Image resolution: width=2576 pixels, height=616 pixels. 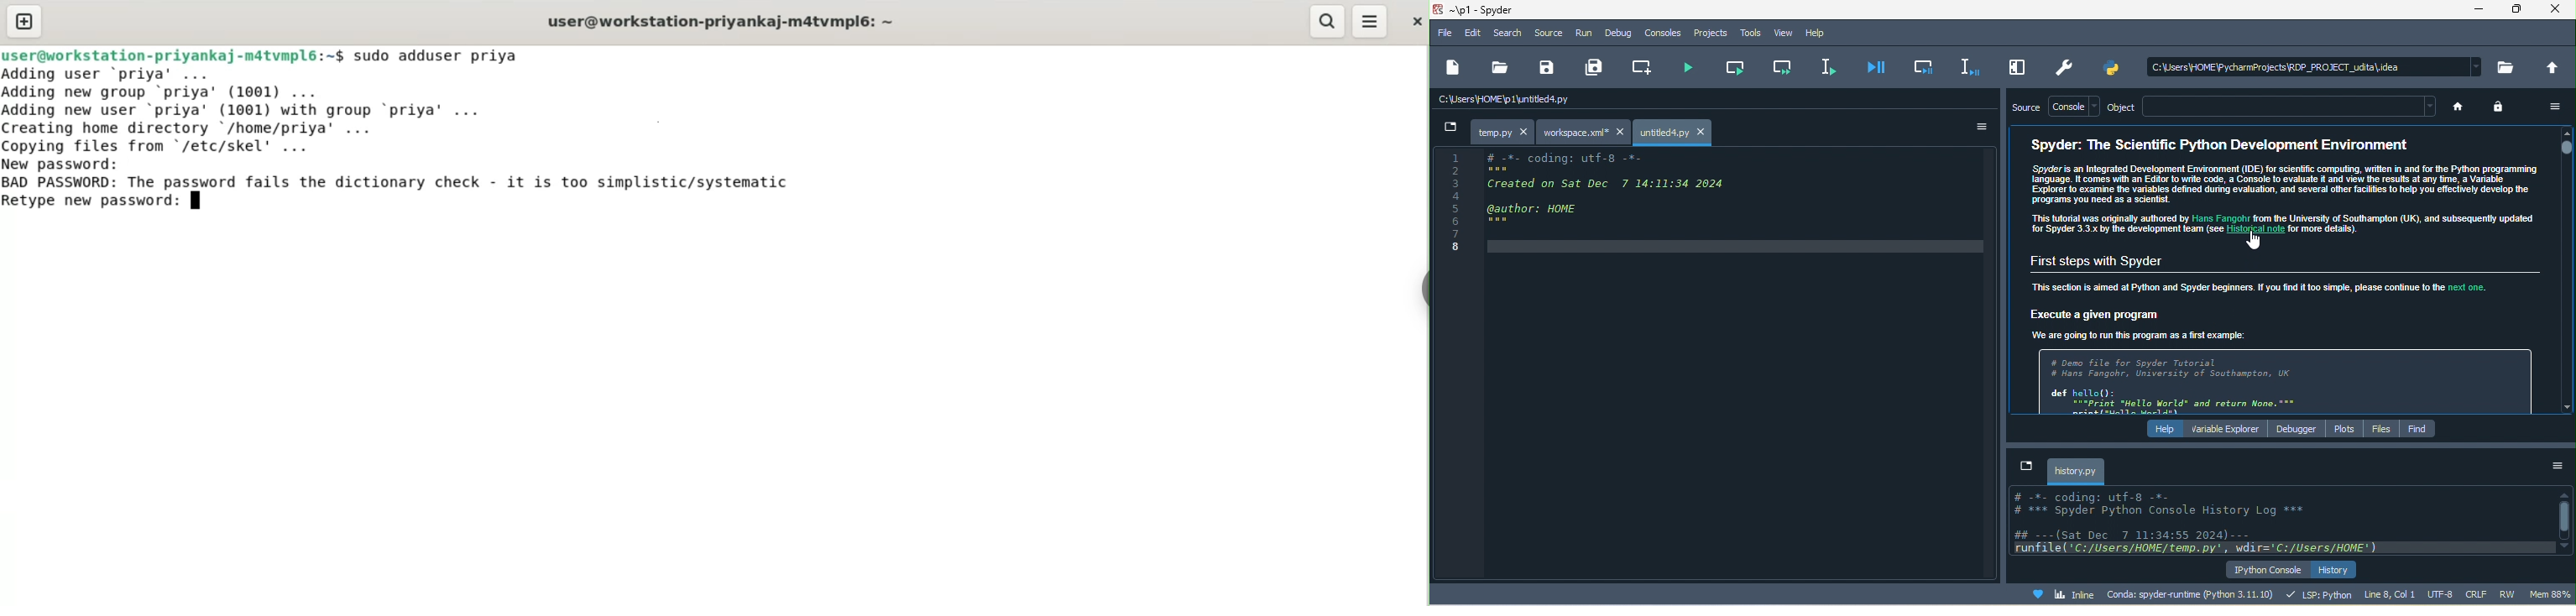 What do you see at coordinates (2298, 431) in the screenshot?
I see `debugger` at bounding box center [2298, 431].